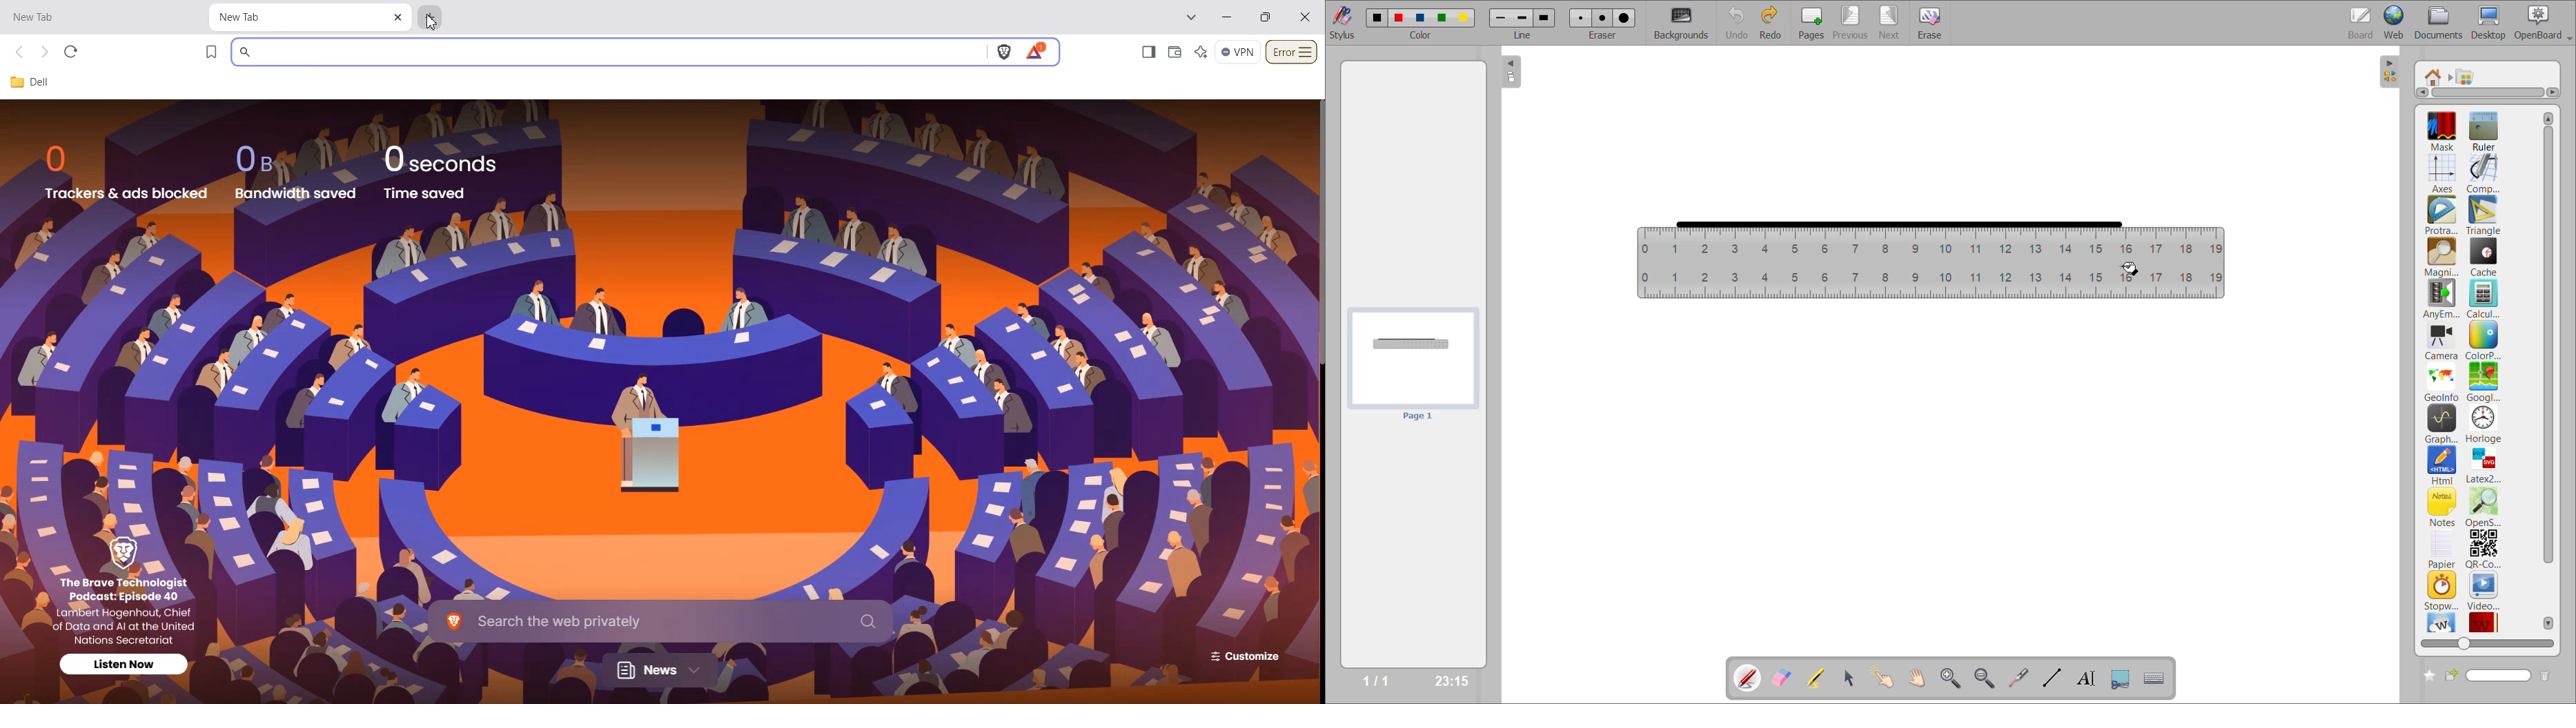  What do you see at coordinates (1306, 17) in the screenshot?
I see `Close` at bounding box center [1306, 17].